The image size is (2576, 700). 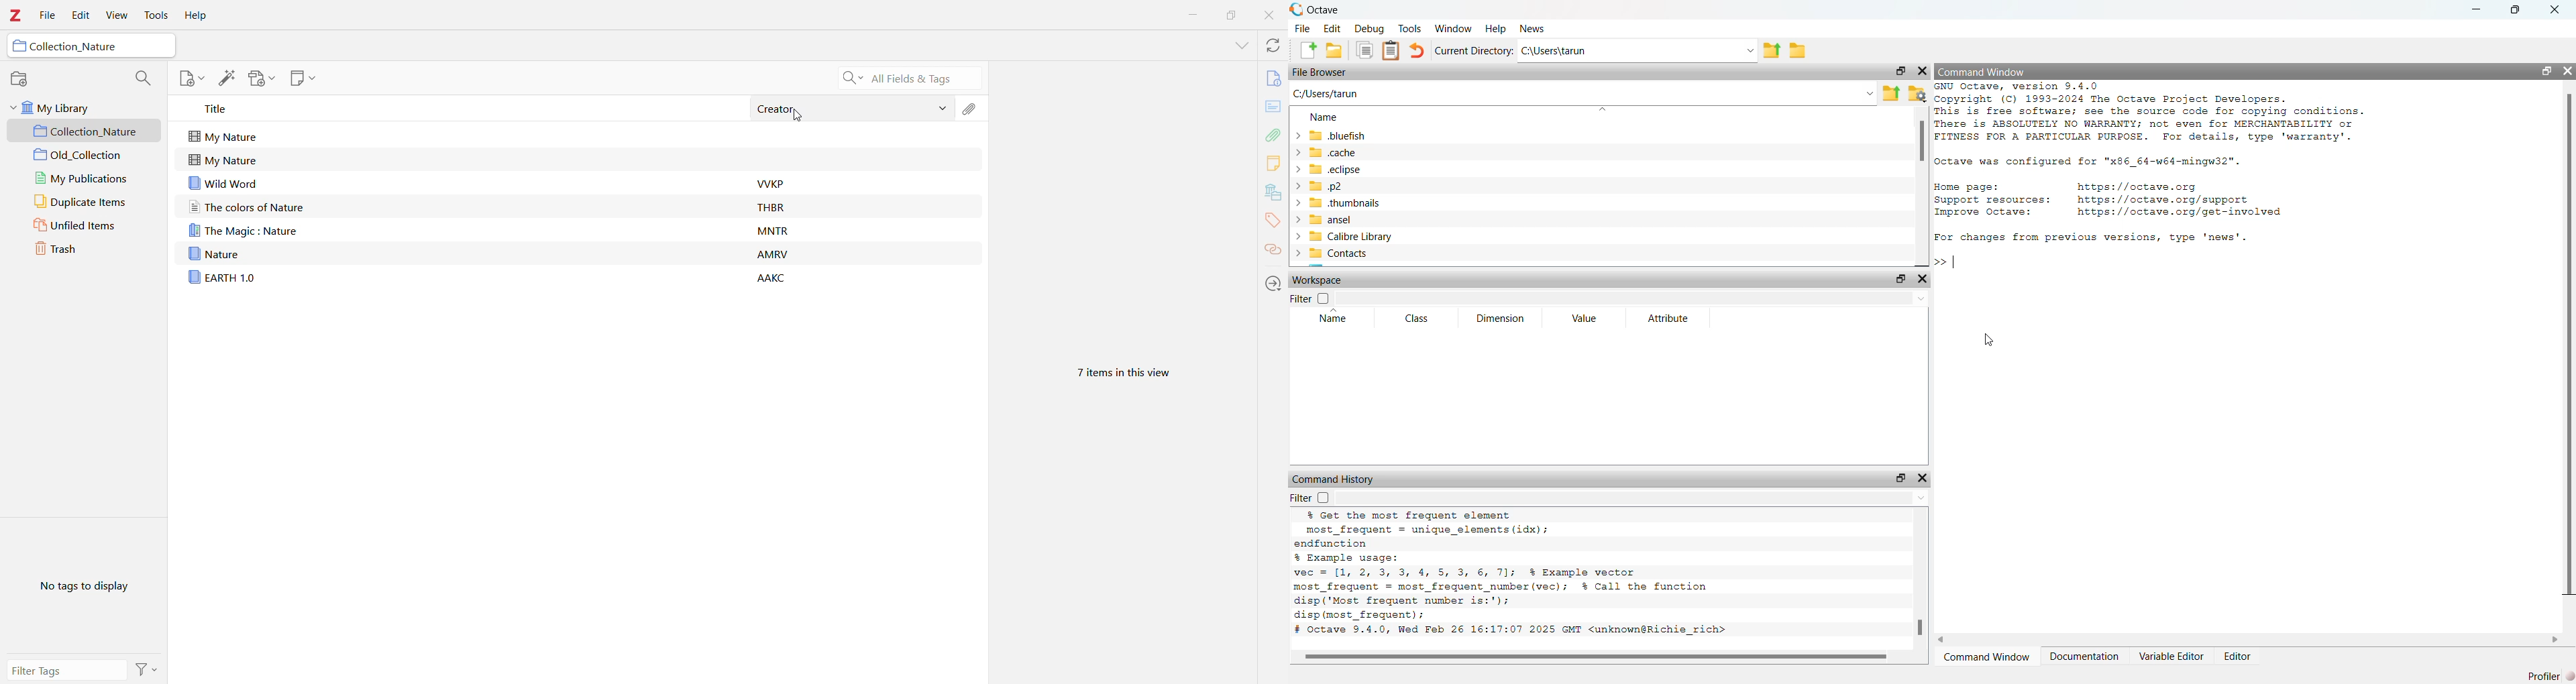 What do you see at coordinates (2516, 9) in the screenshot?
I see `restore` at bounding box center [2516, 9].